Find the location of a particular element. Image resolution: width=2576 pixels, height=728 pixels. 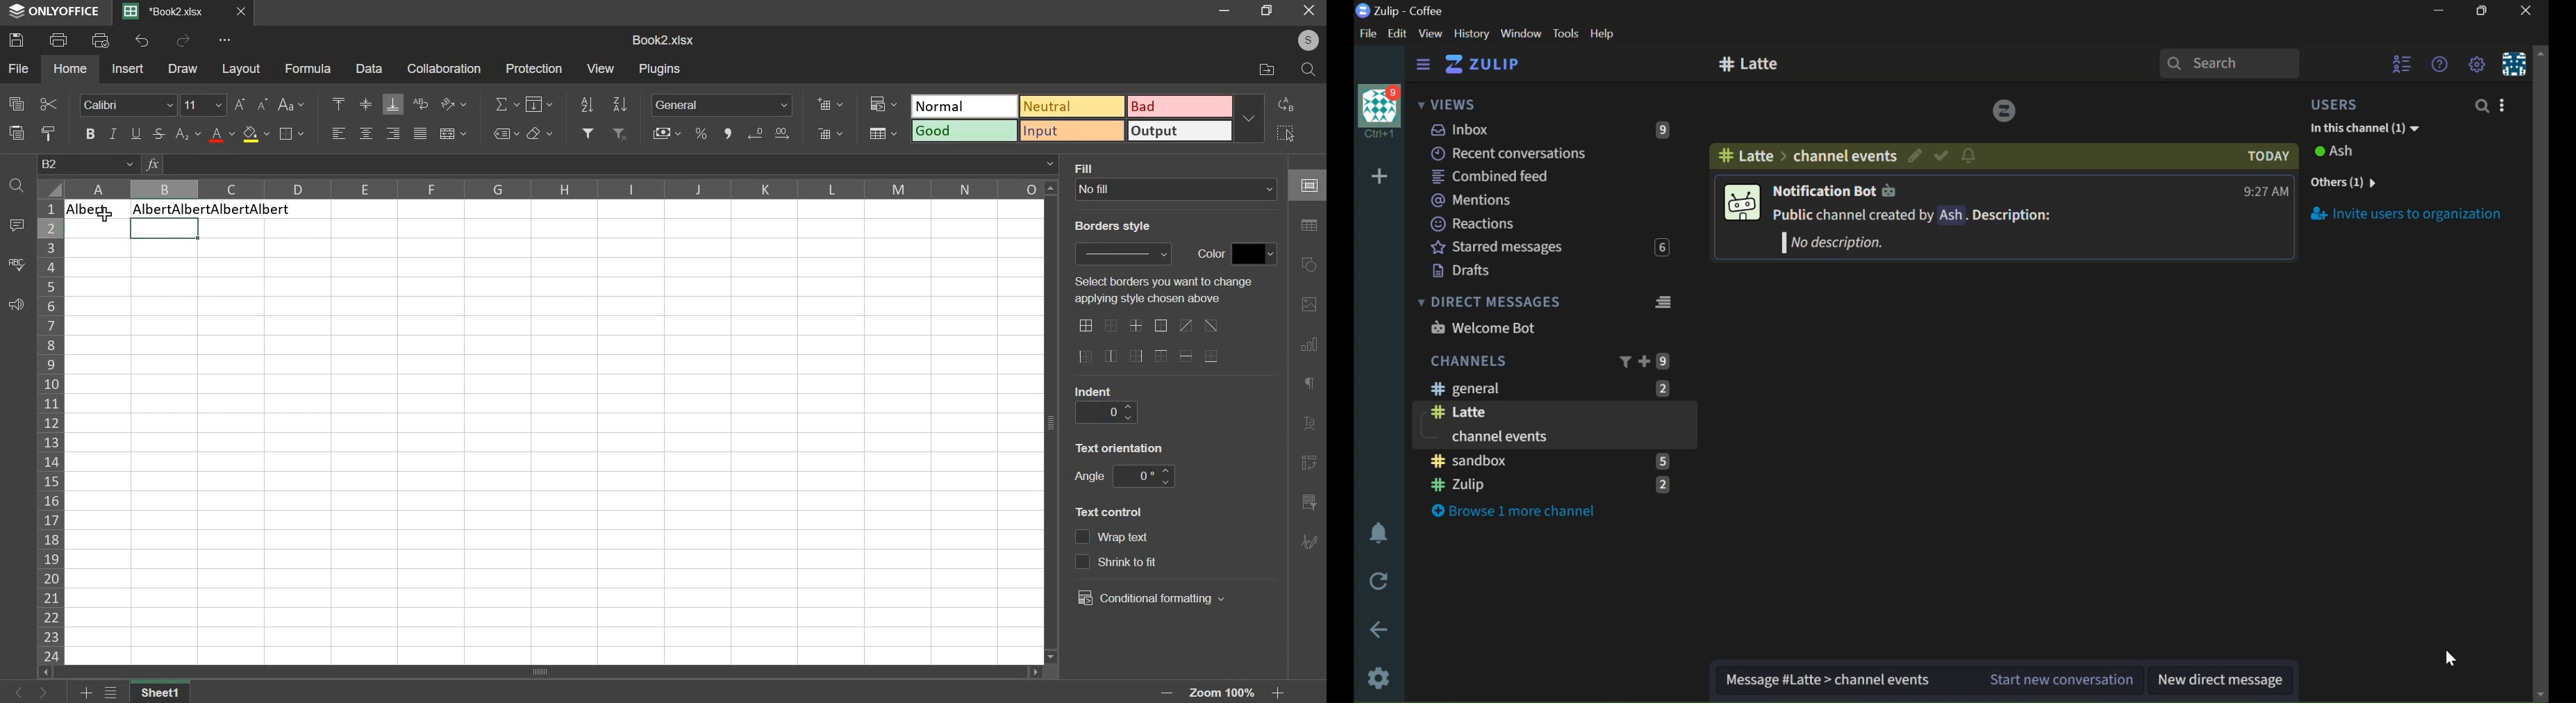

Others (1) is located at coordinates (2354, 183).